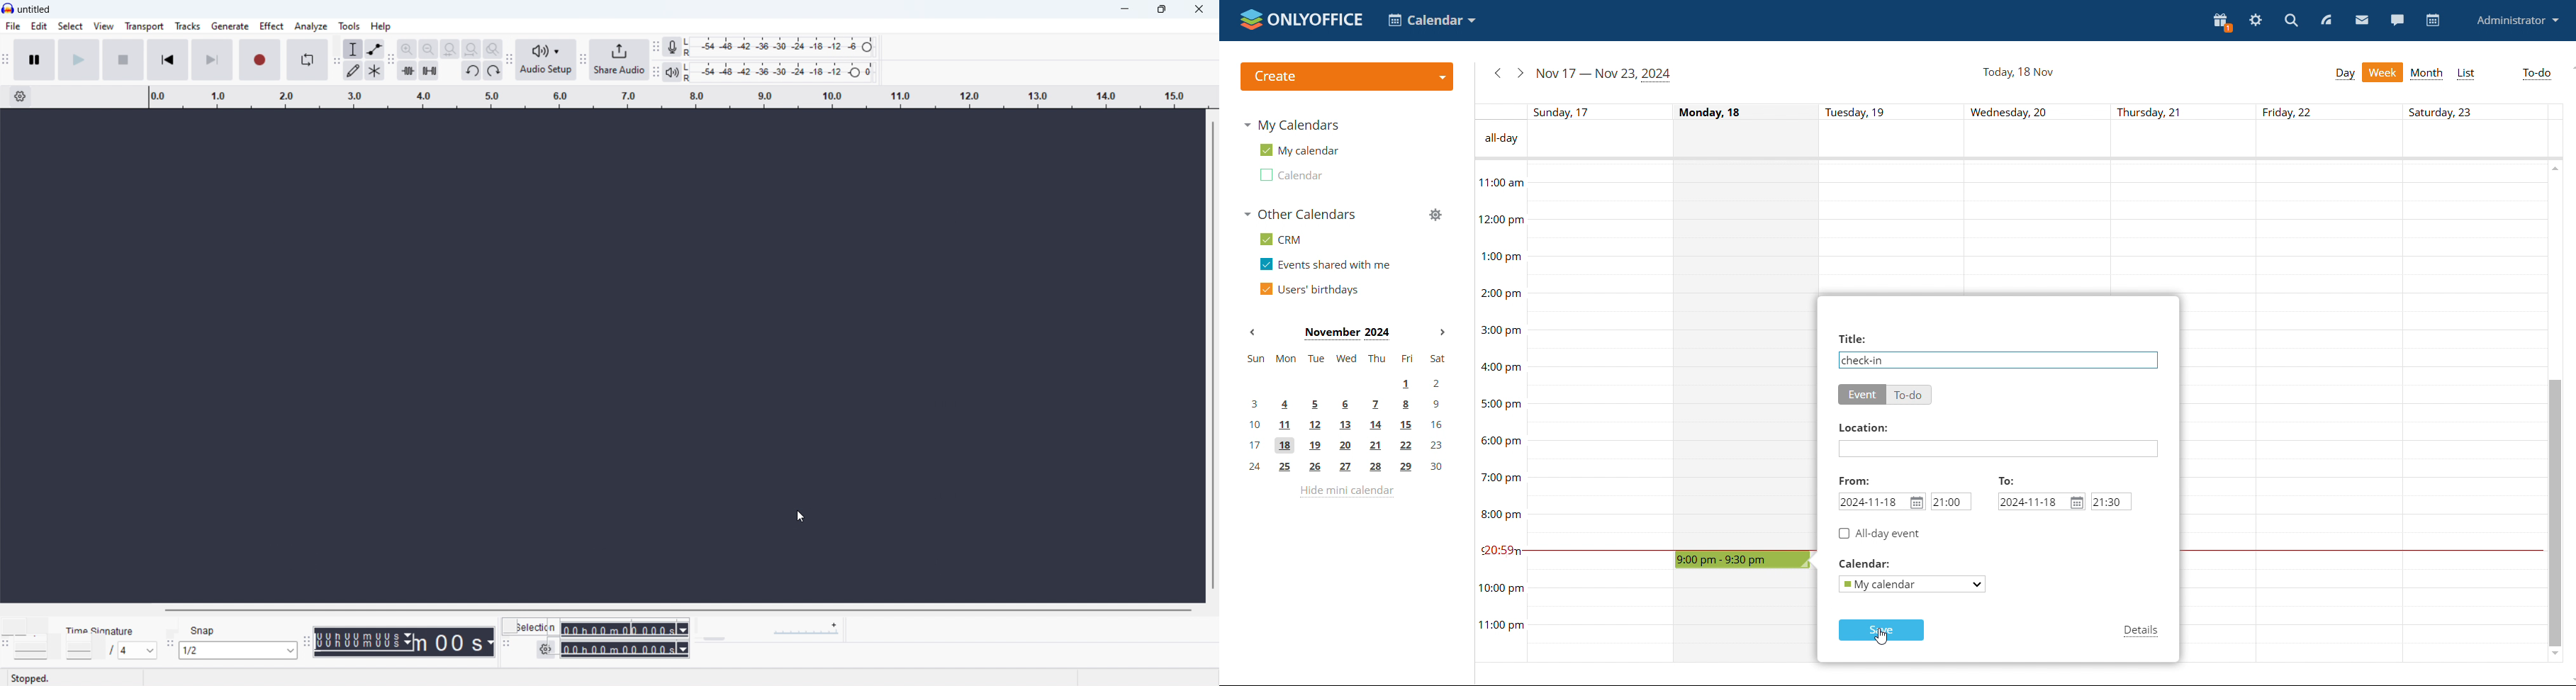  Describe the element at coordinates (493, 71) in the screenshot. I see `redo` at that location.